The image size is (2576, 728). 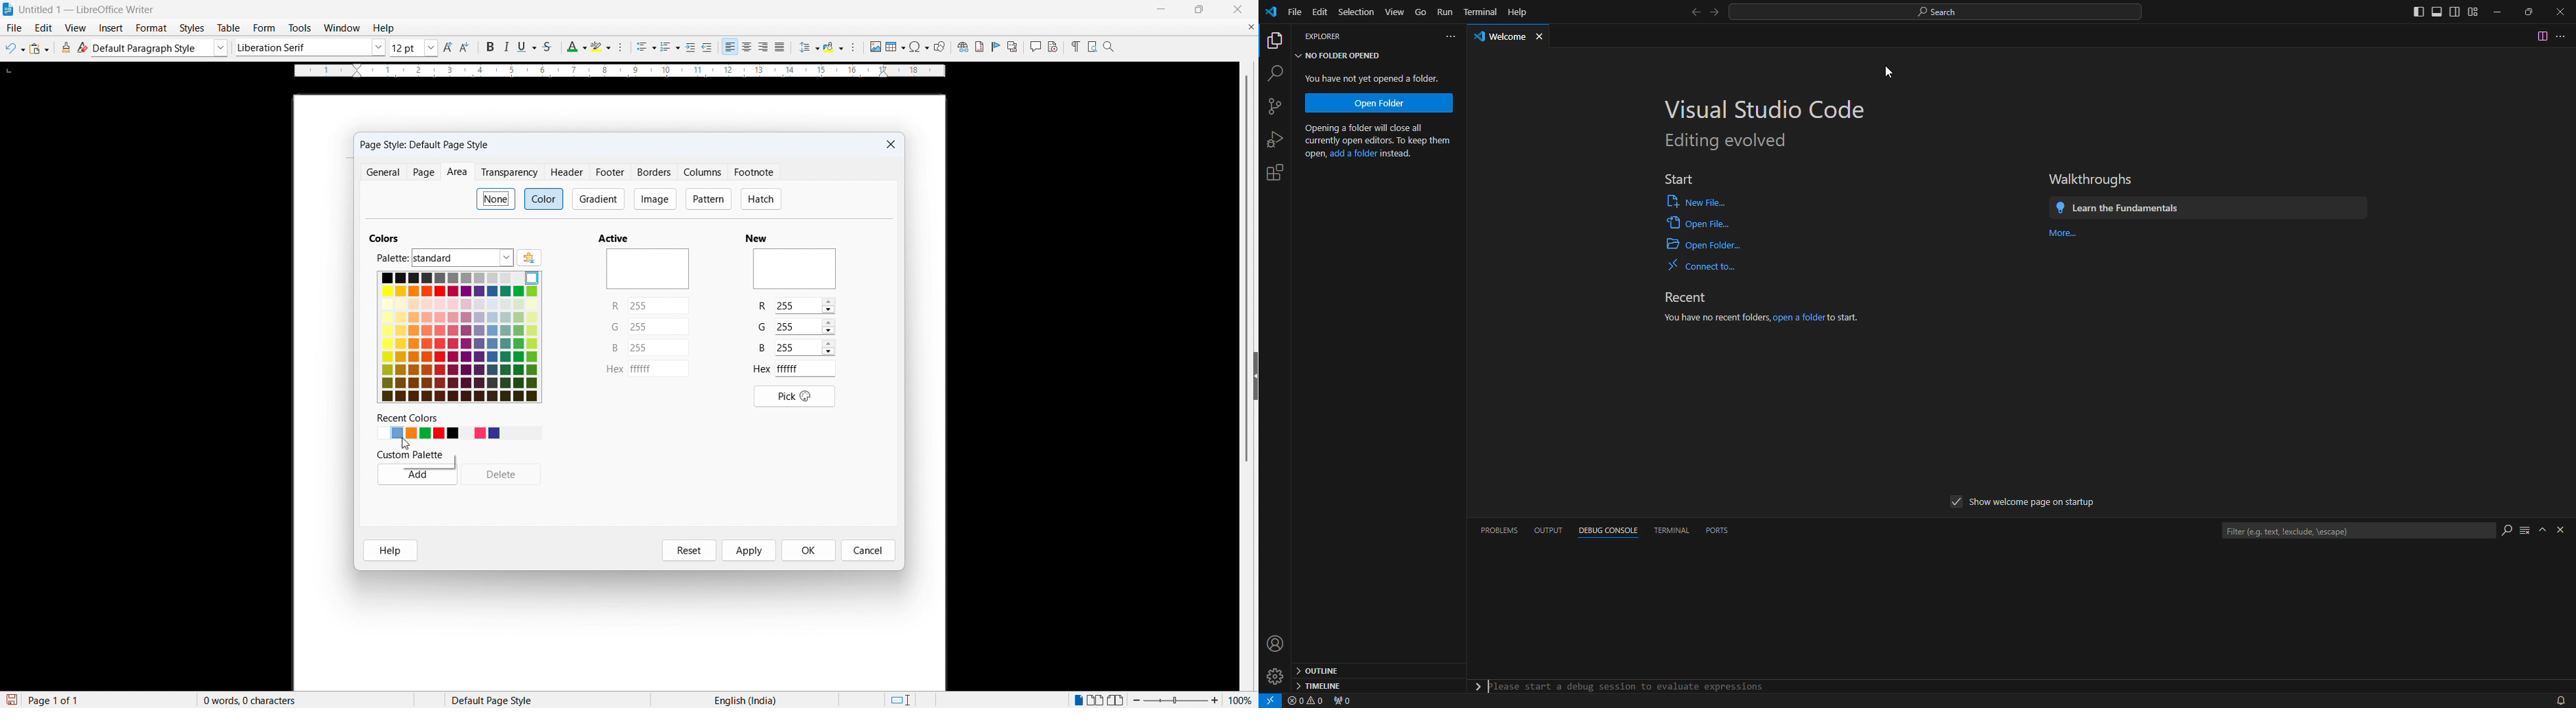 I want to click on active colour, so click(x=648, y=269).